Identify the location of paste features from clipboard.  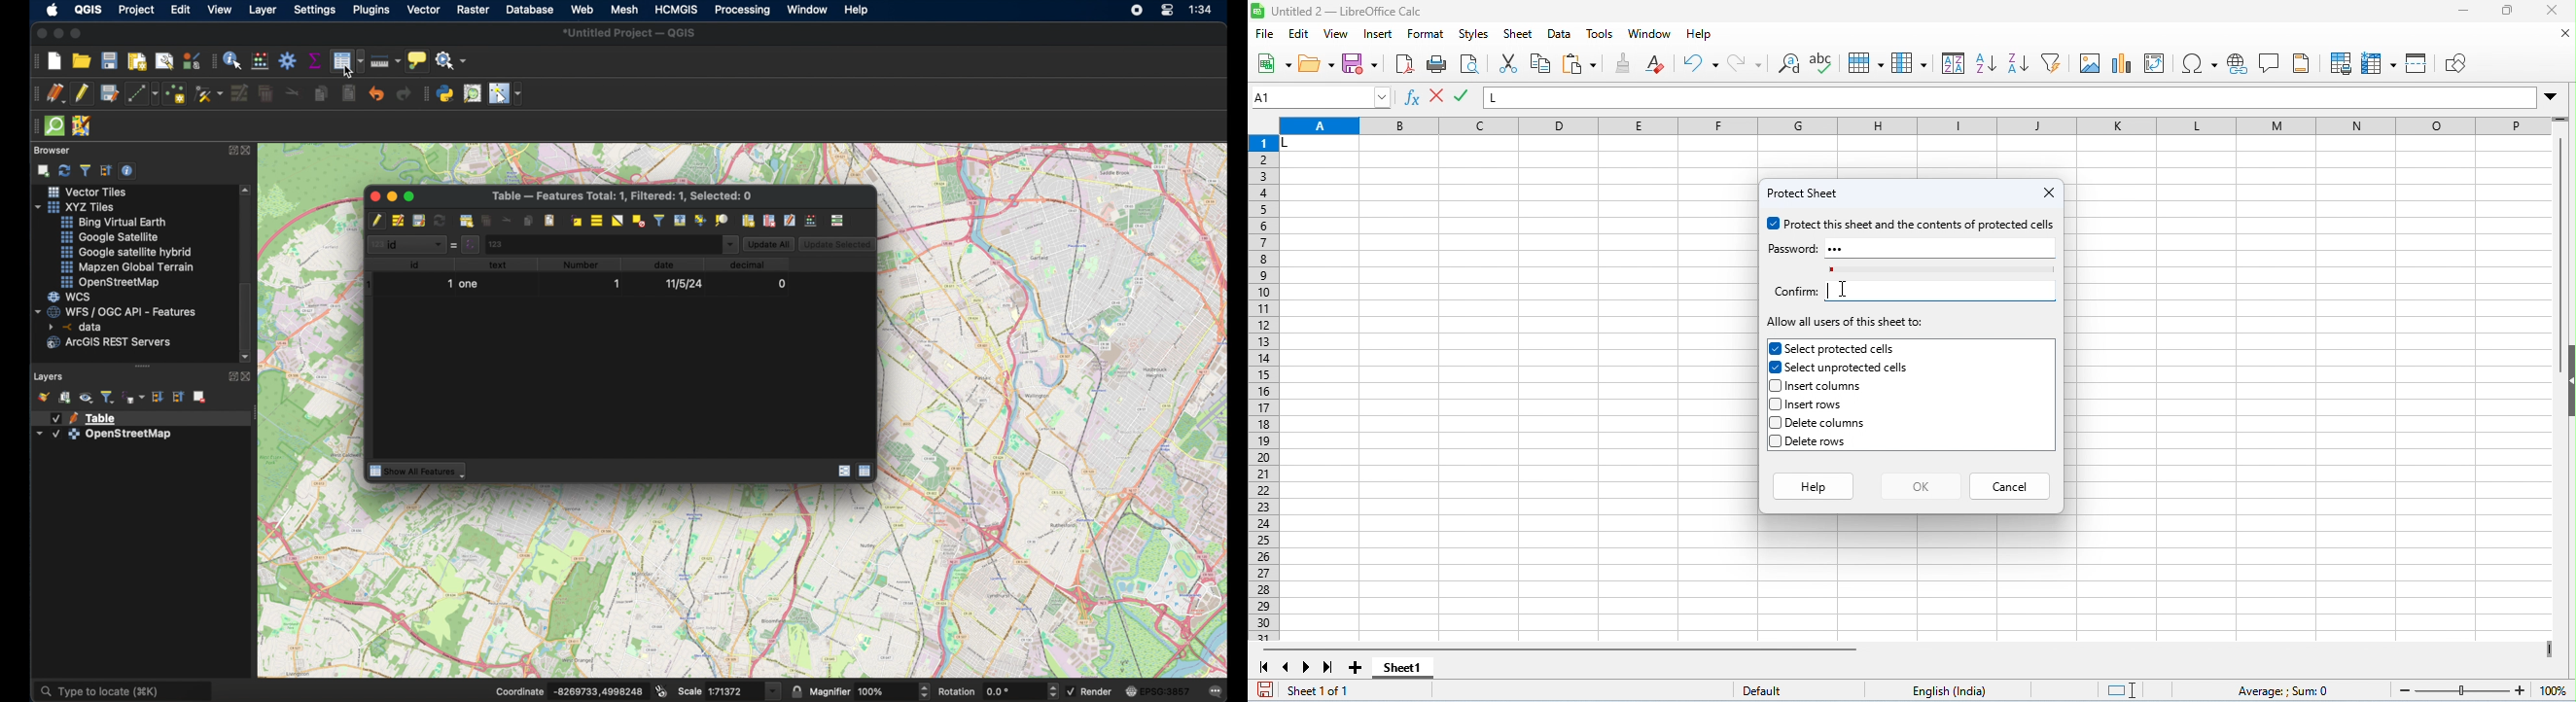
(548, 220).